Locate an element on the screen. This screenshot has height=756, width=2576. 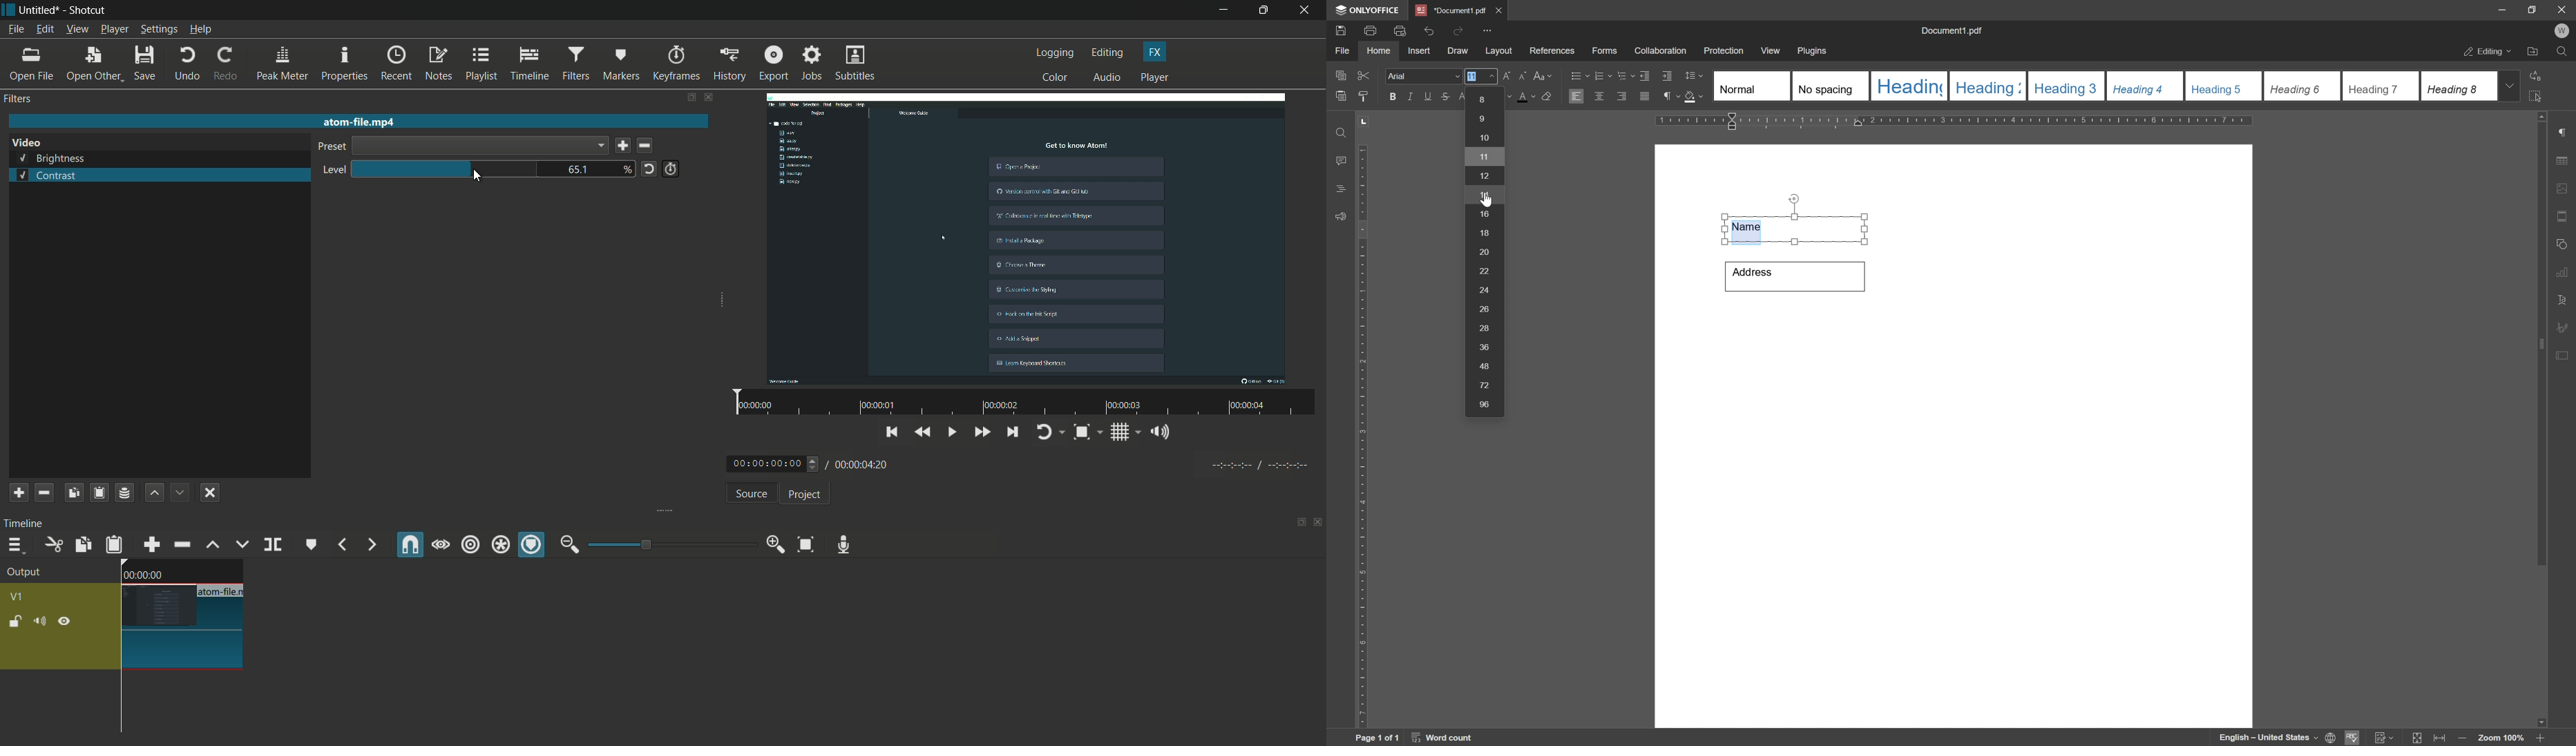
playlist is located at coordinates (482, 64).